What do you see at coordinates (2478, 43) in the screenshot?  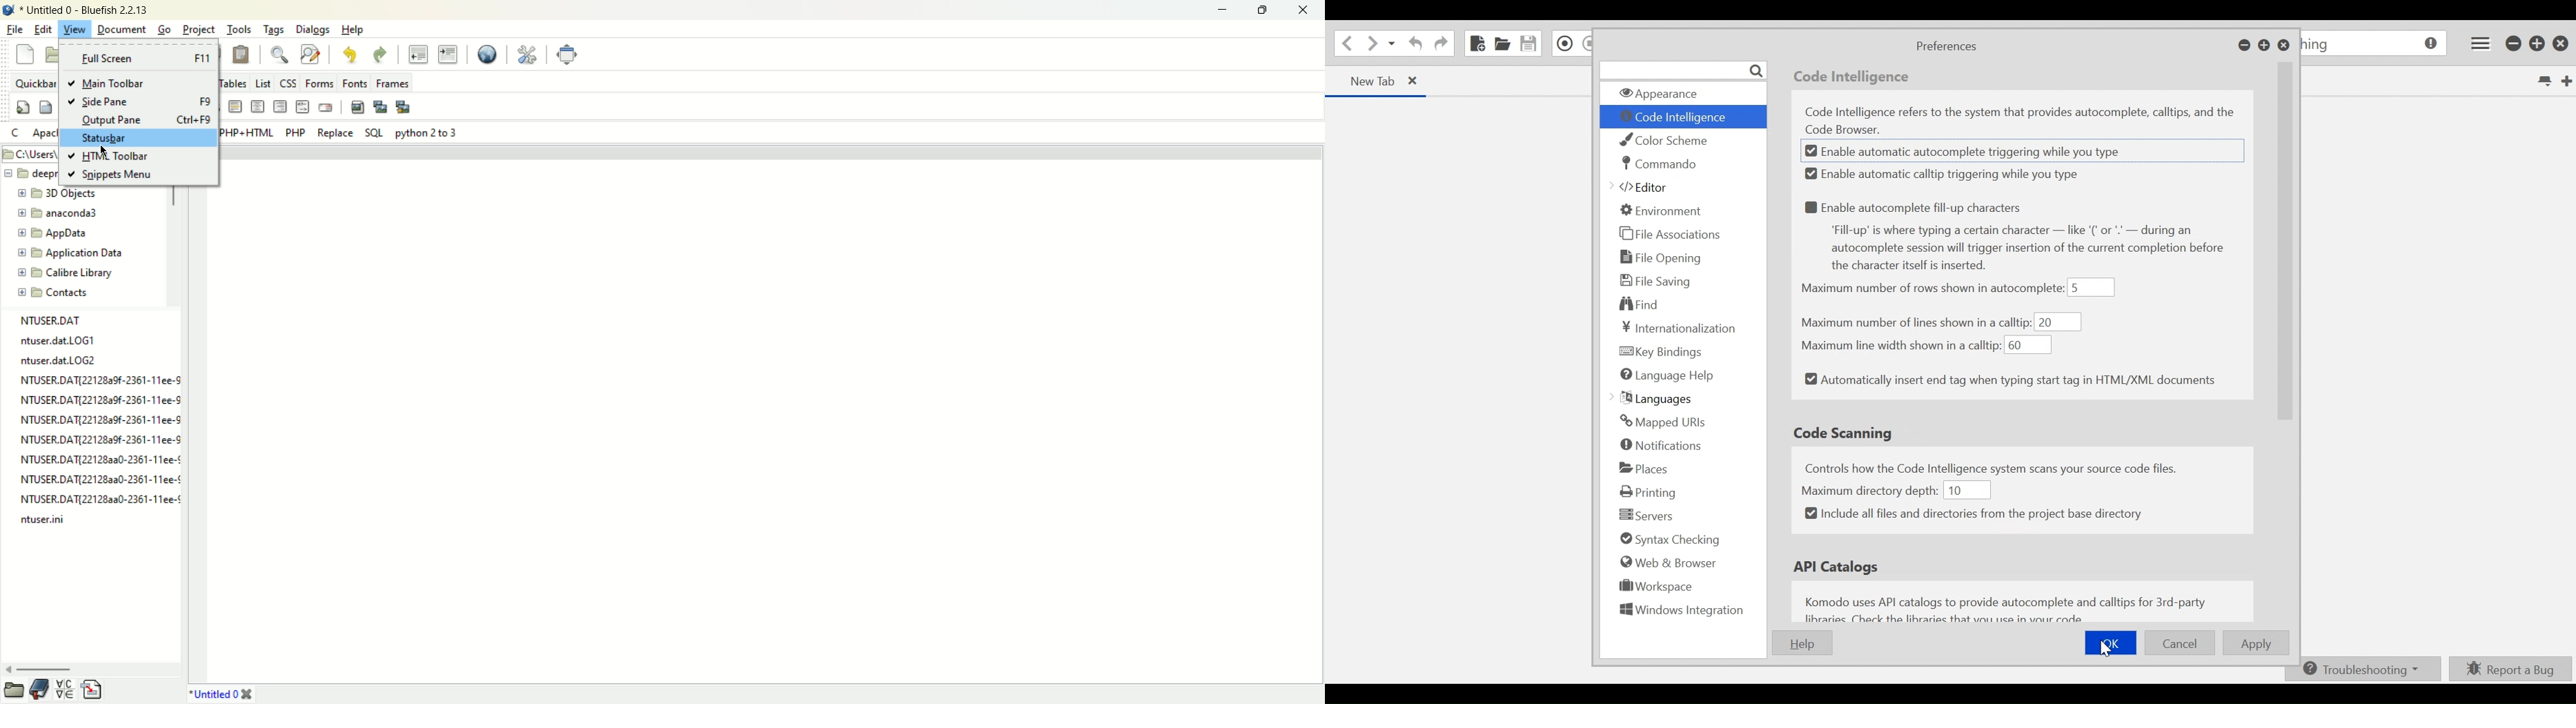 I see `Application menu` at bounding box center [2478, 43].